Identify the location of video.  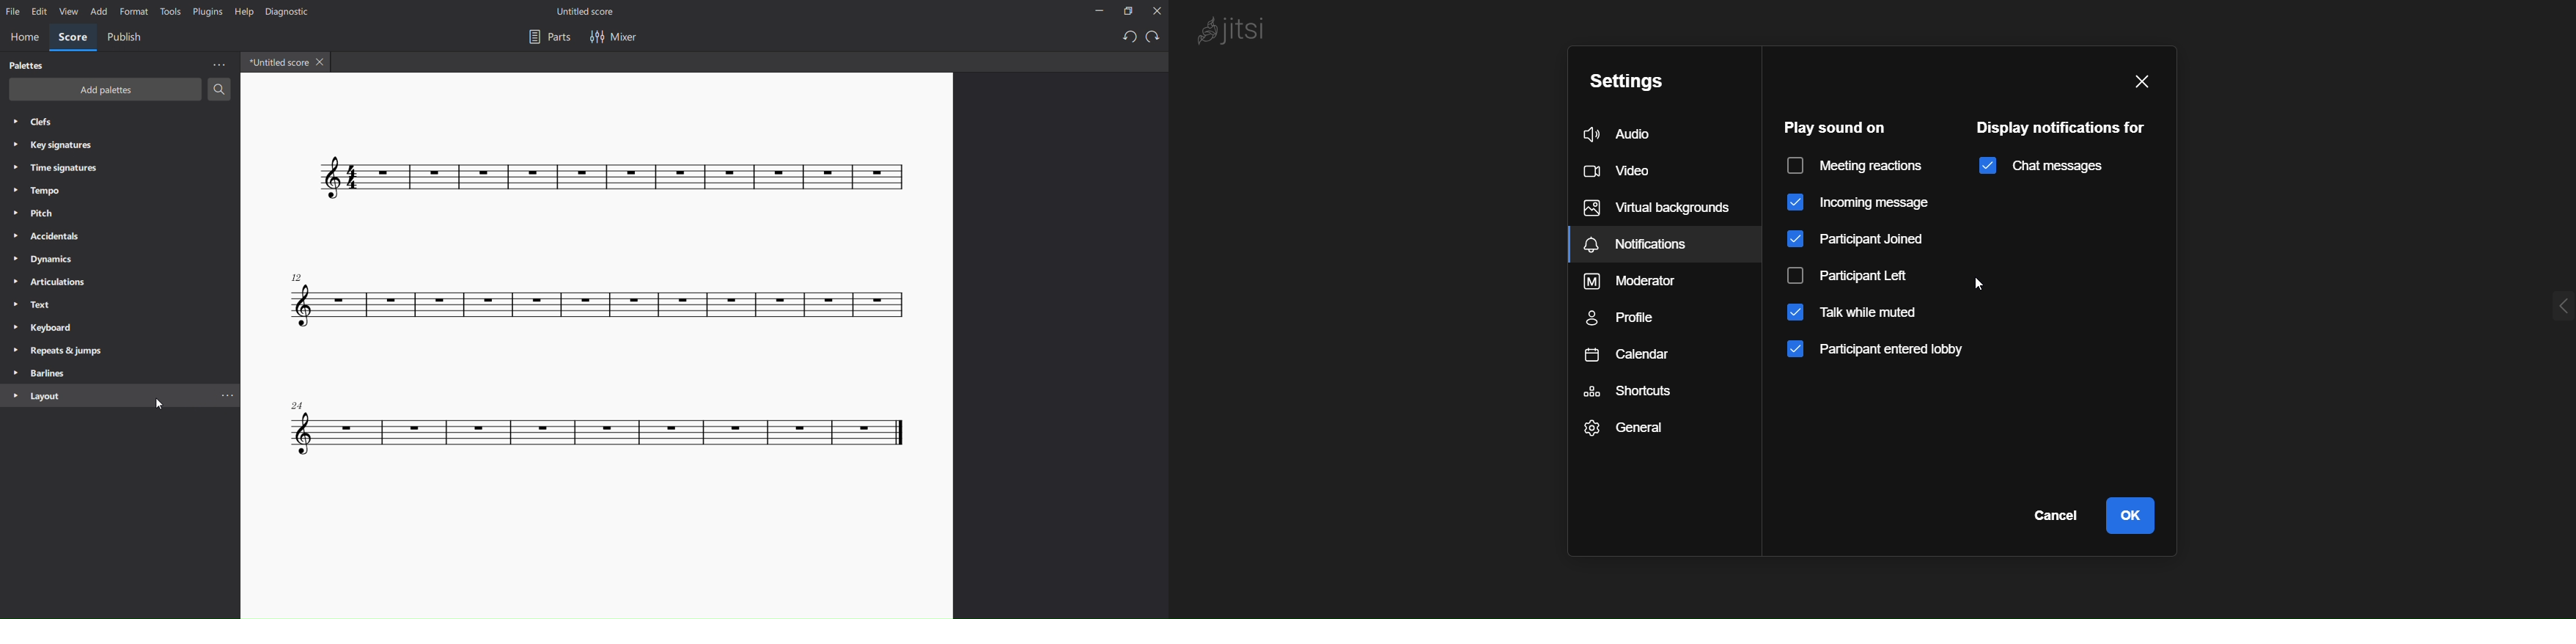
(1623, 171).